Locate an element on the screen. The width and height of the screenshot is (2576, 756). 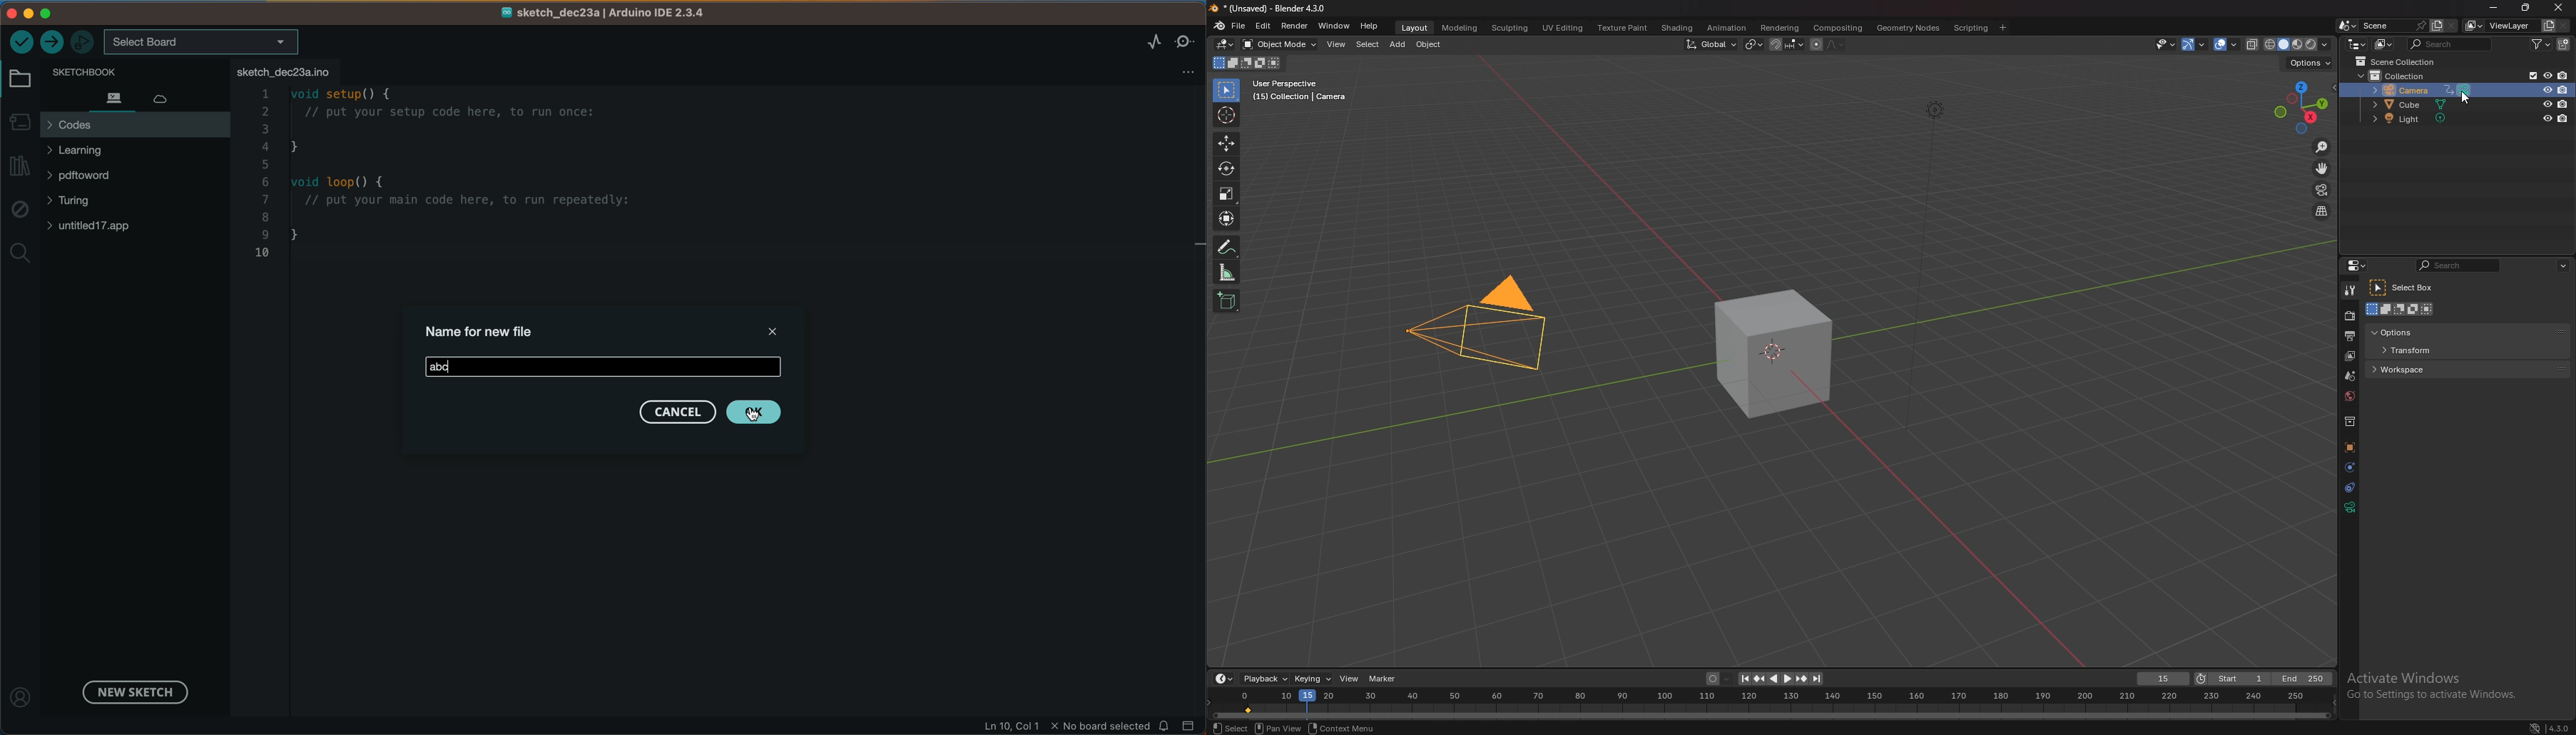
preset viewpoint is located at coordinates (2301, 107).